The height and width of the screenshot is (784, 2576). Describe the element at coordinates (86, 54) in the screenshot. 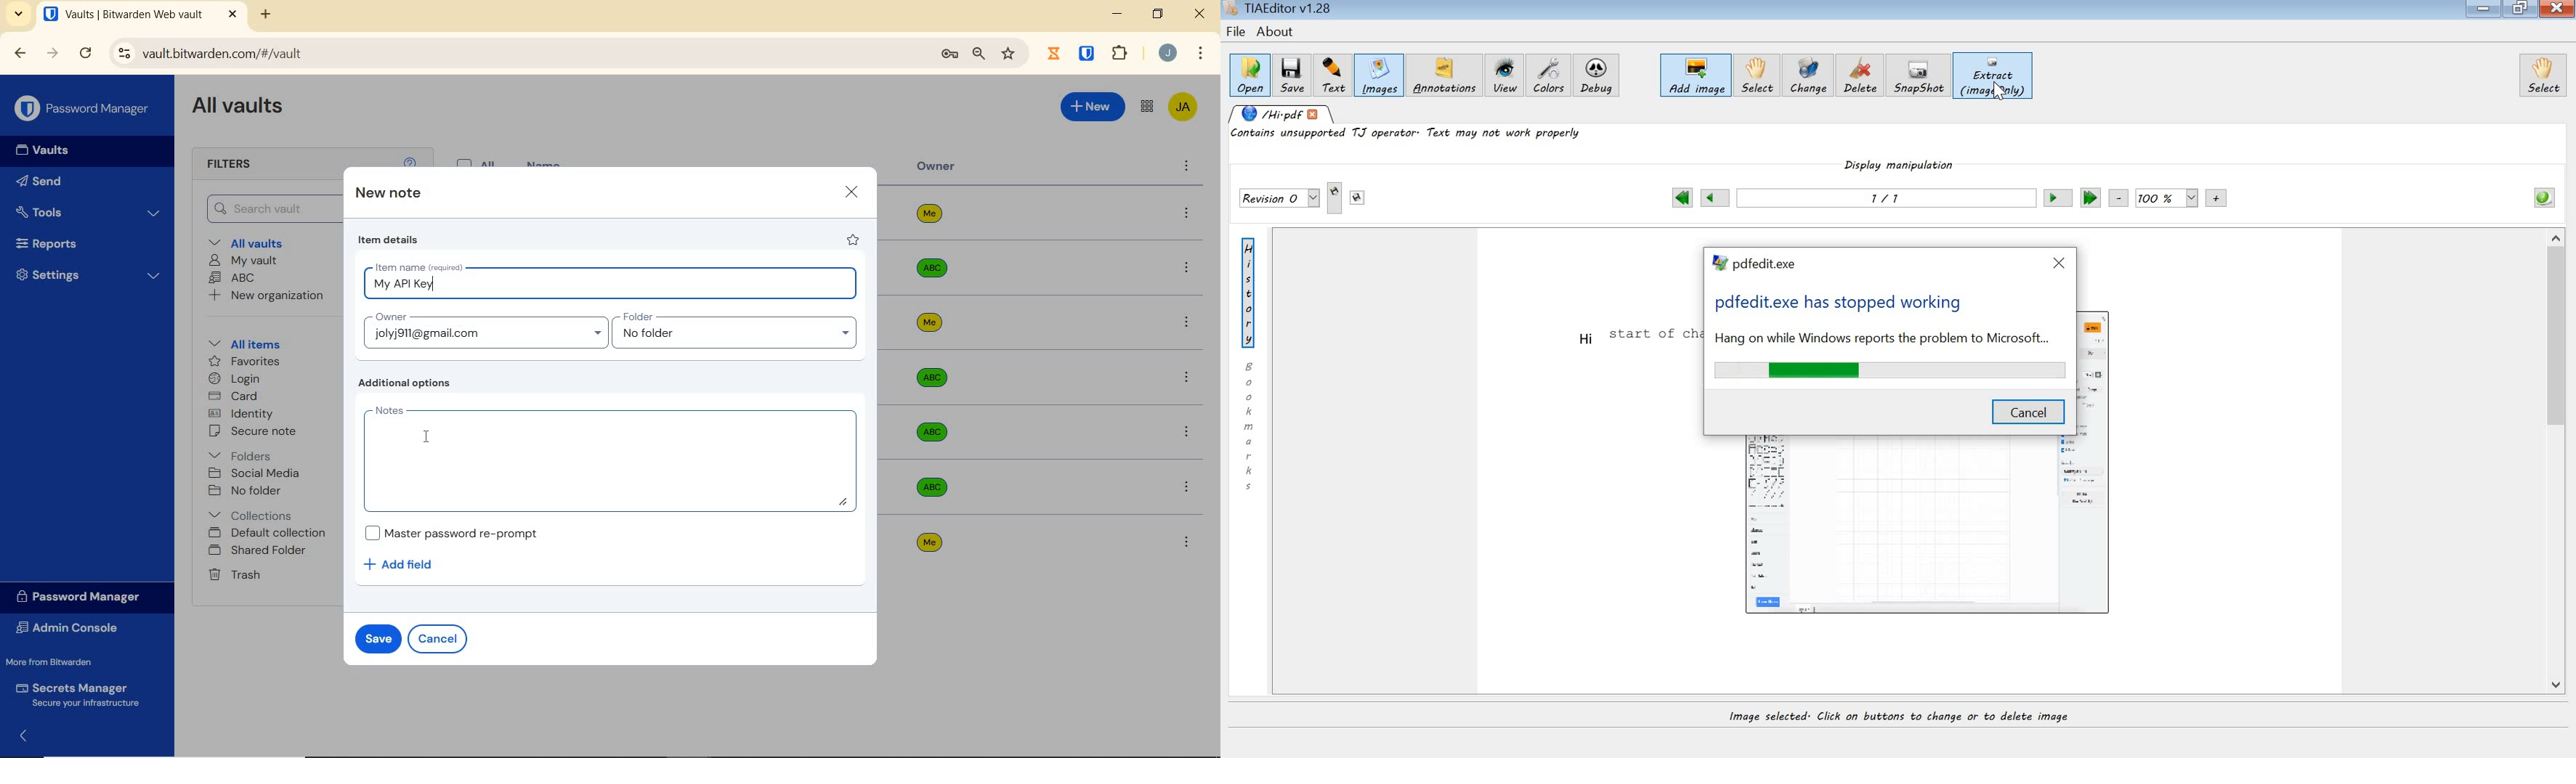

I see `RELOAD` at that location.